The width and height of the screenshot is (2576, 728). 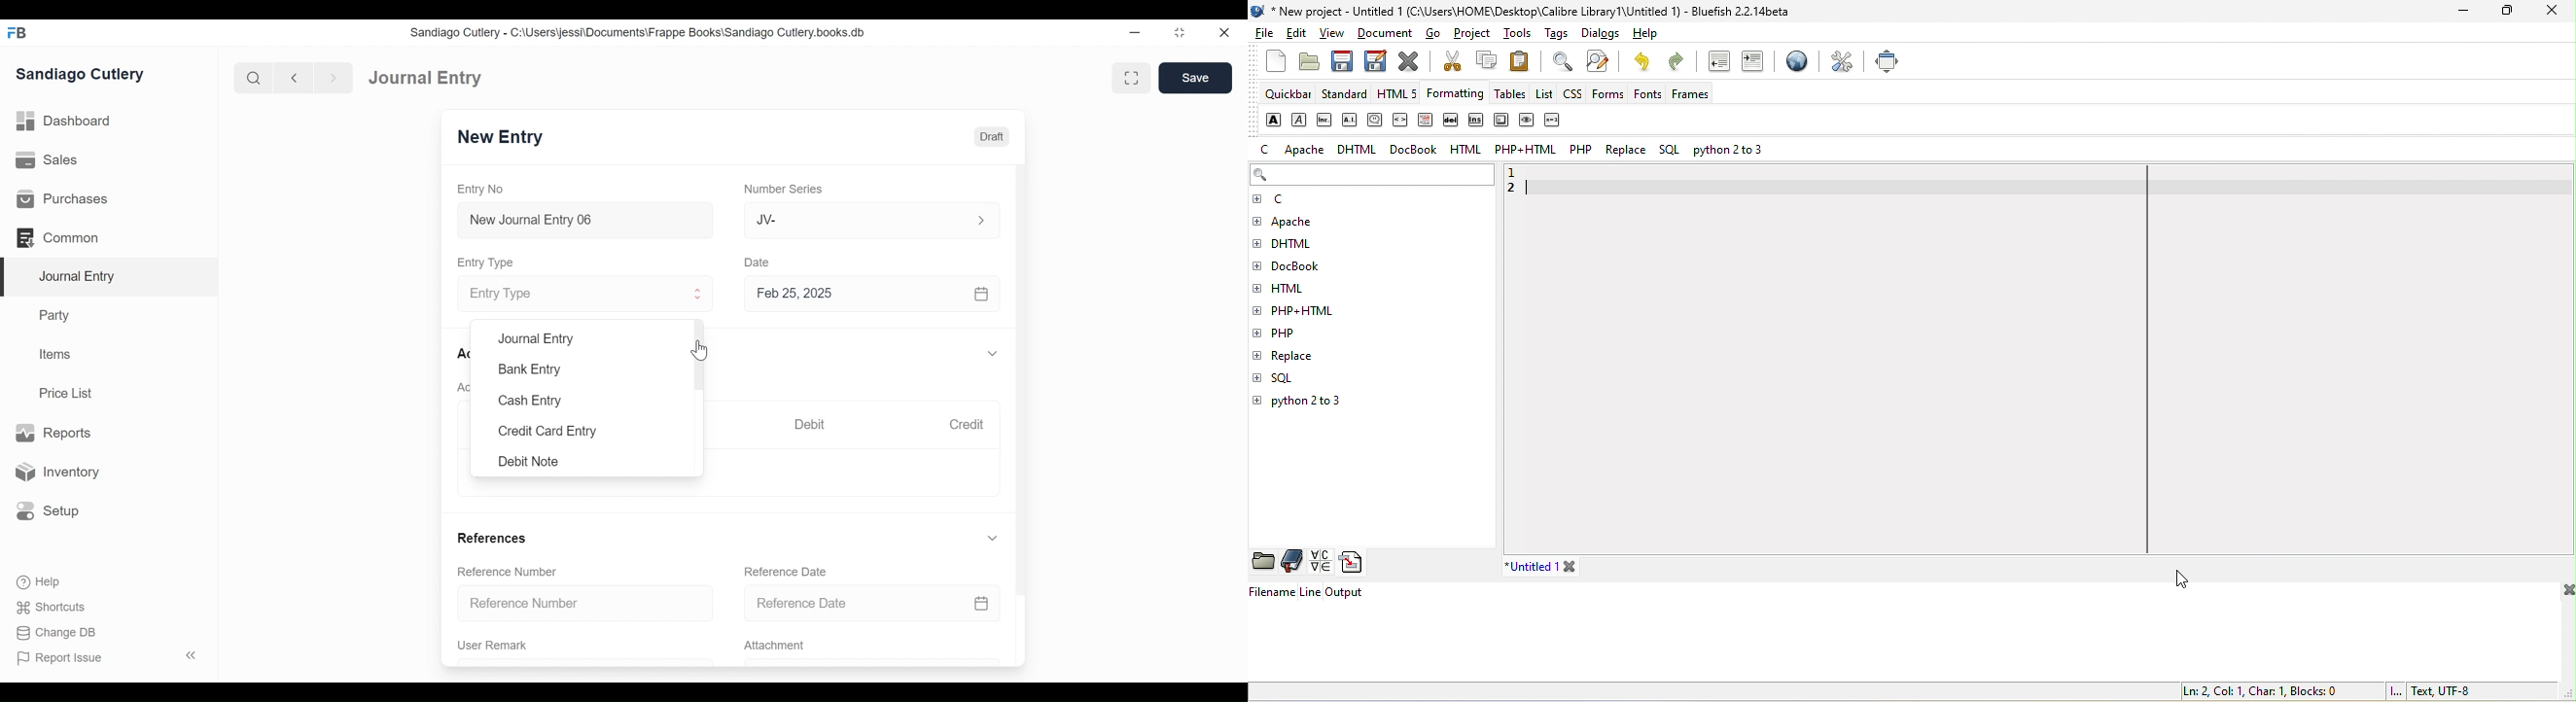 What do you see at coordinates (702, 350) in the screenshot?
I see `Cursor` at bounding box center [702, 350].